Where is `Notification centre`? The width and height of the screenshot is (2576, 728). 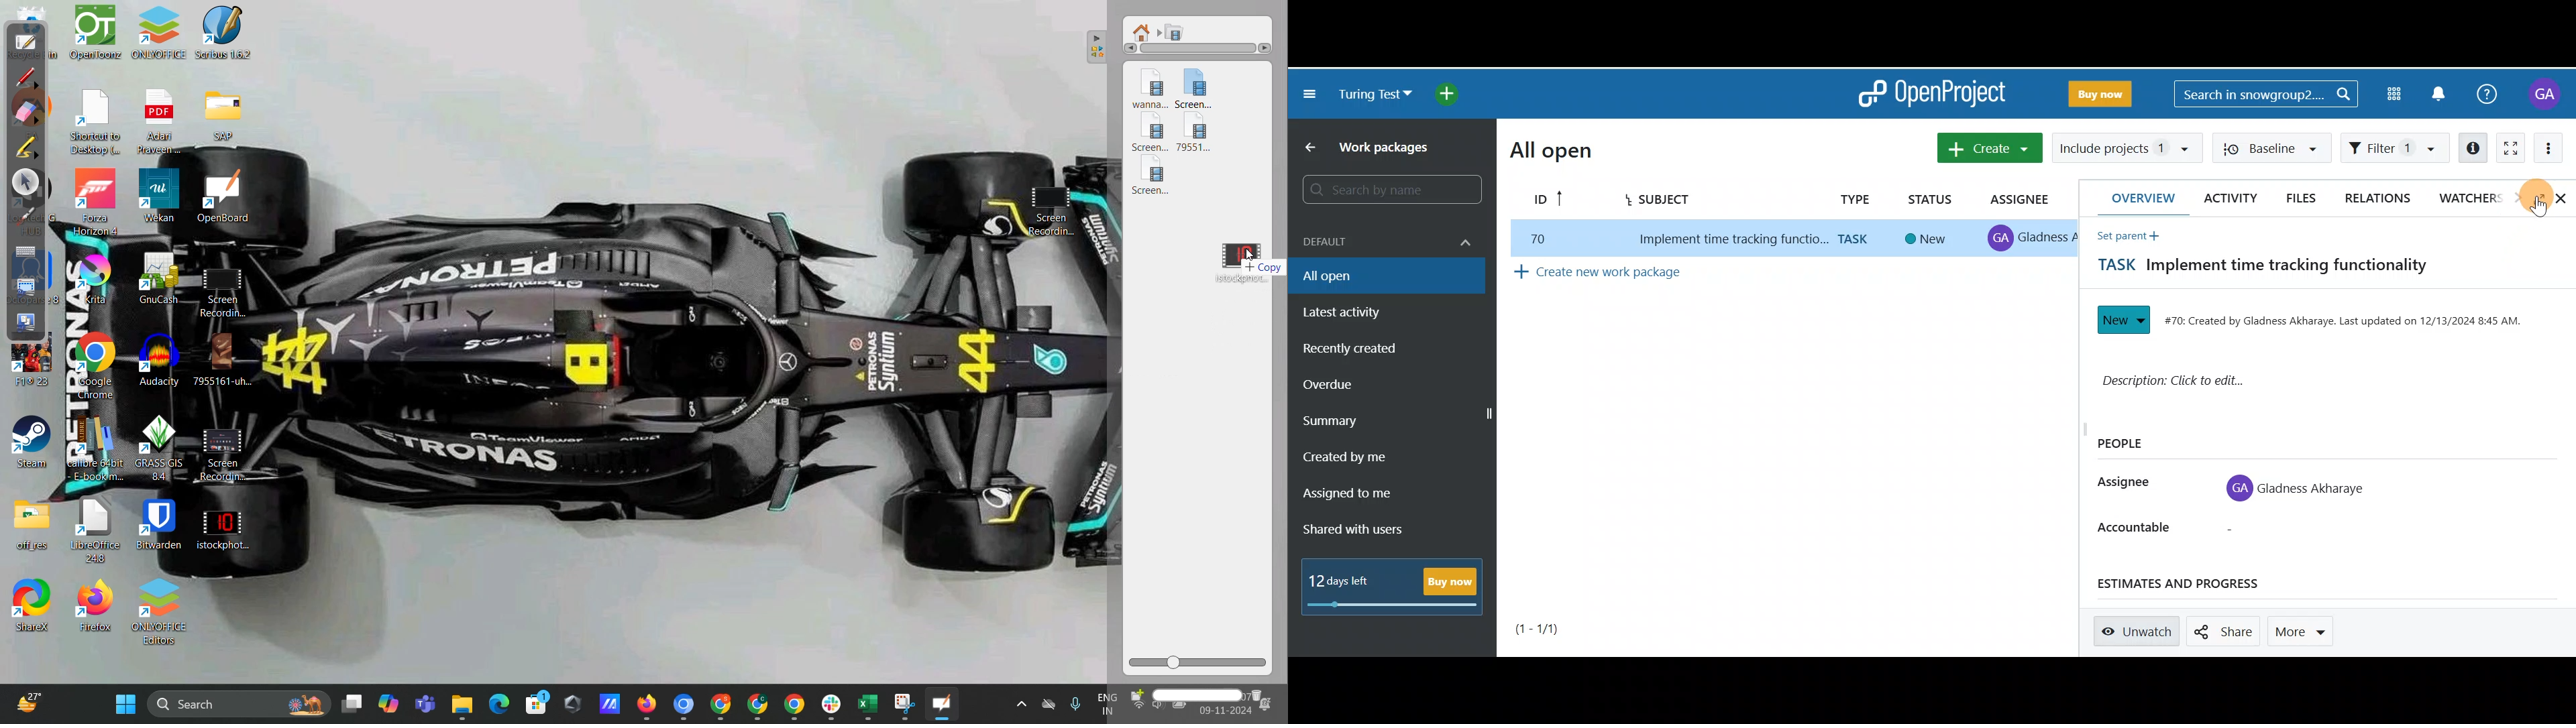
Notification centre is located at coordinates (2440, 93).